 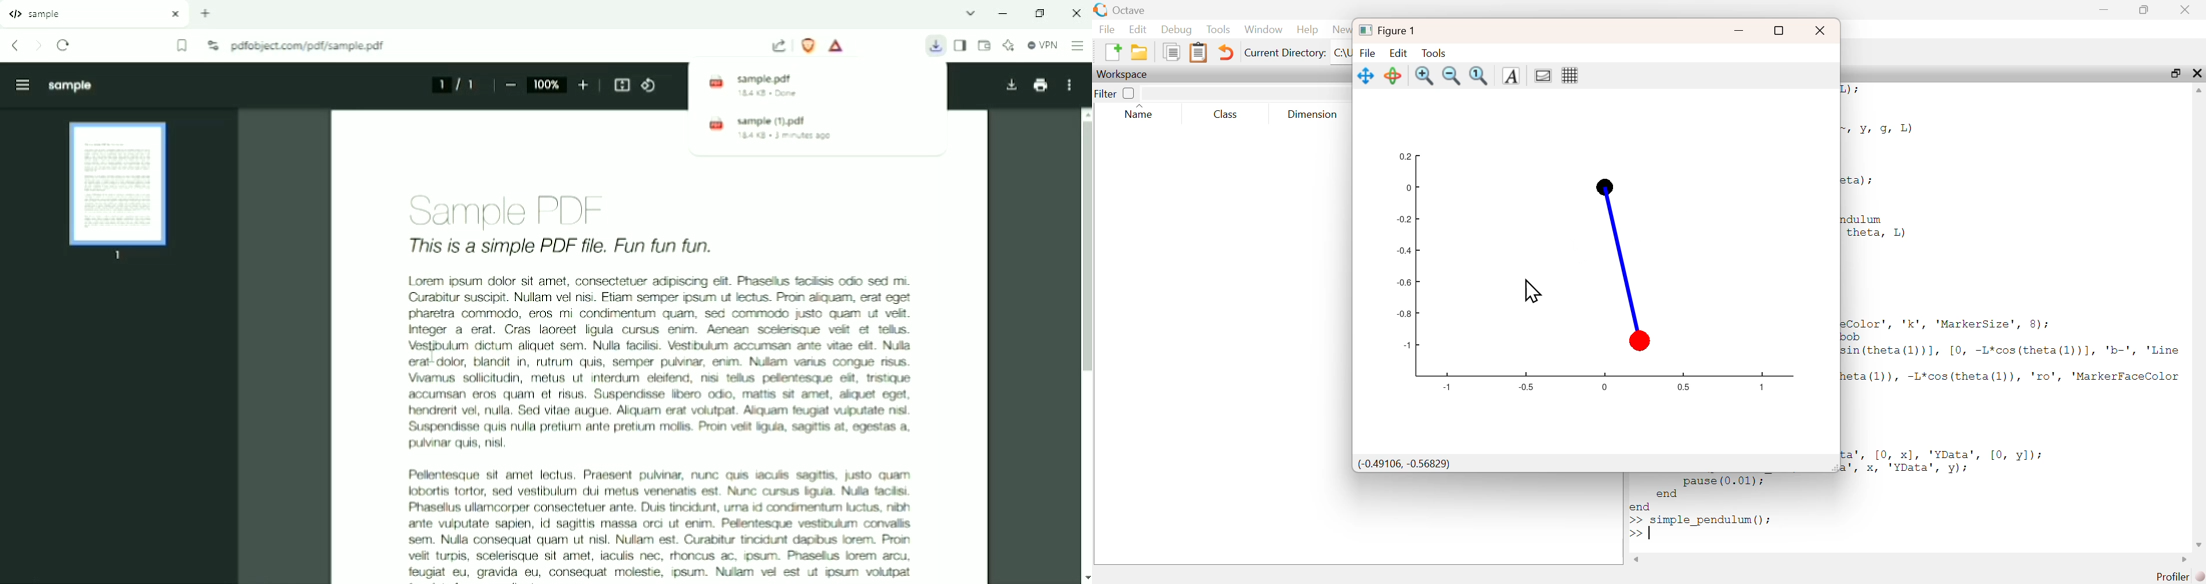 I want to click on Show sidebar, so click(x=962, y=45).